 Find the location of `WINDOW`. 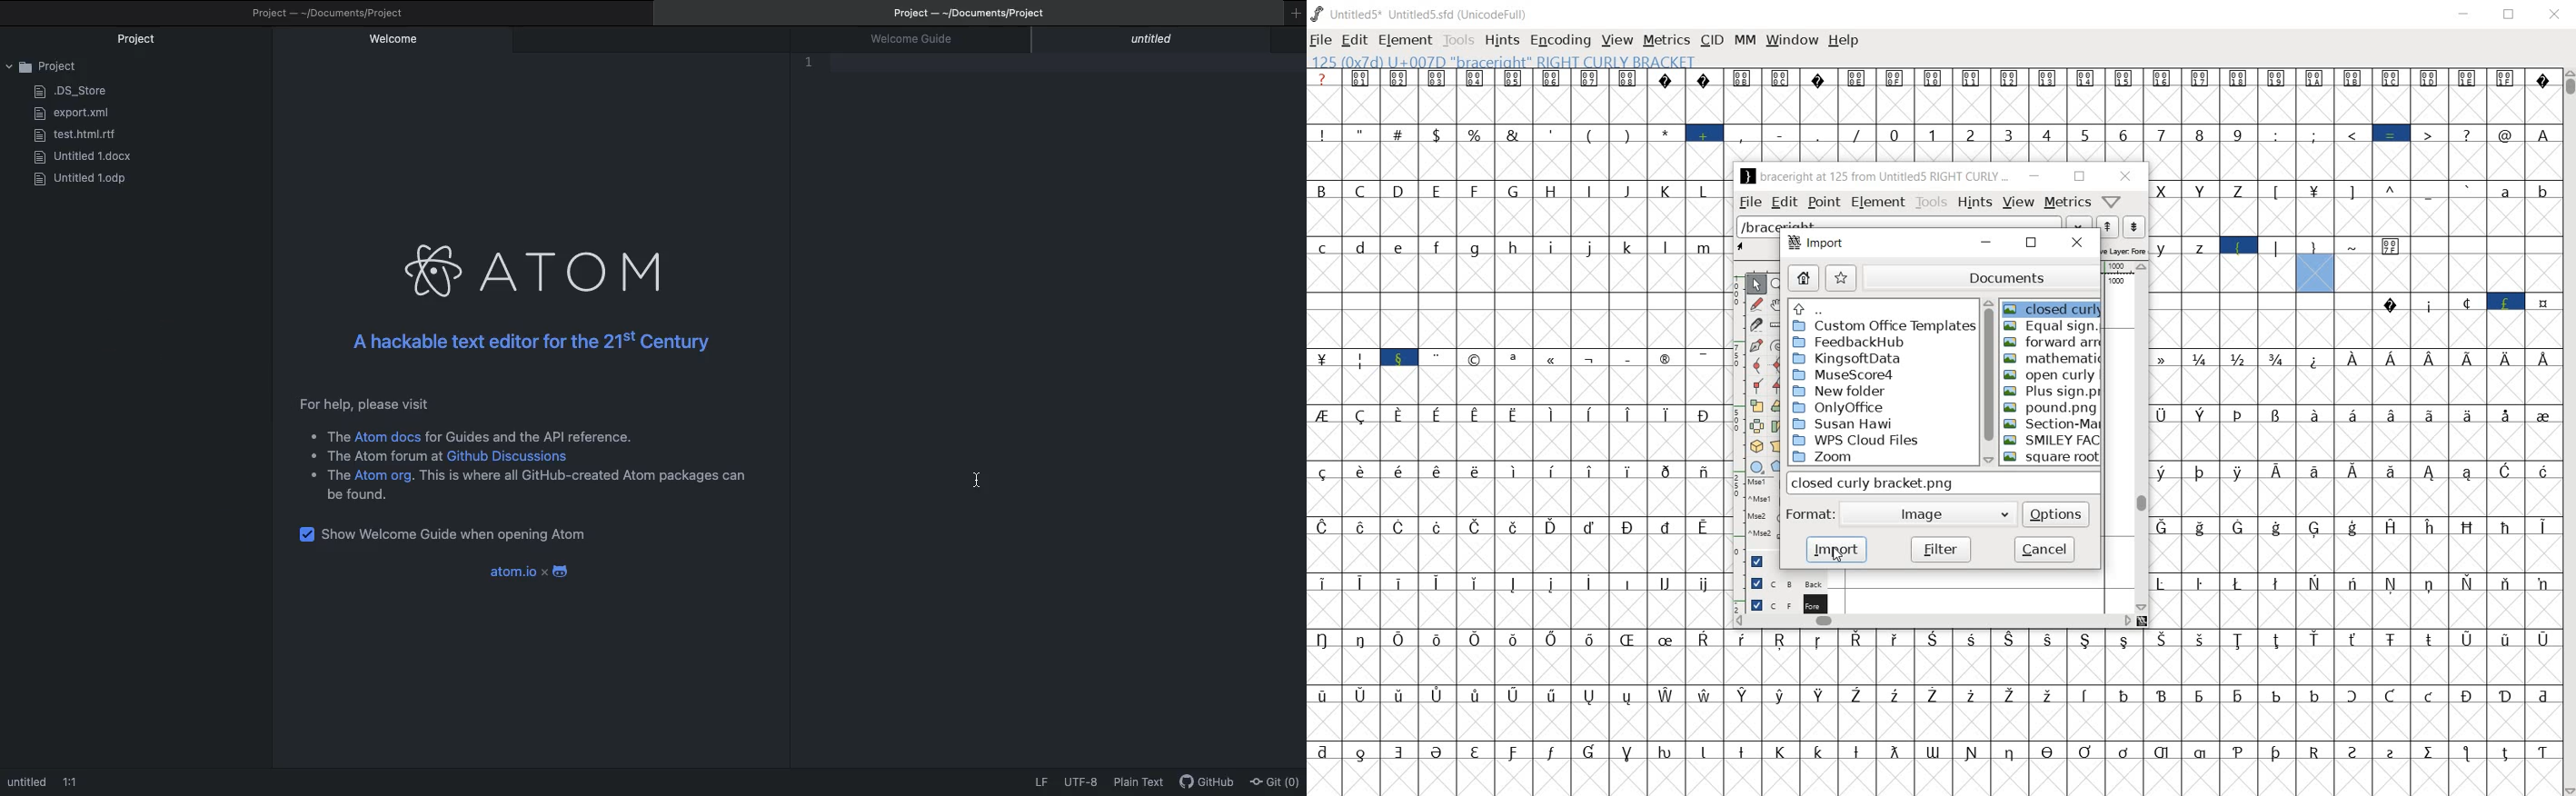

WINDOW is located at coordinates (1793, 39).